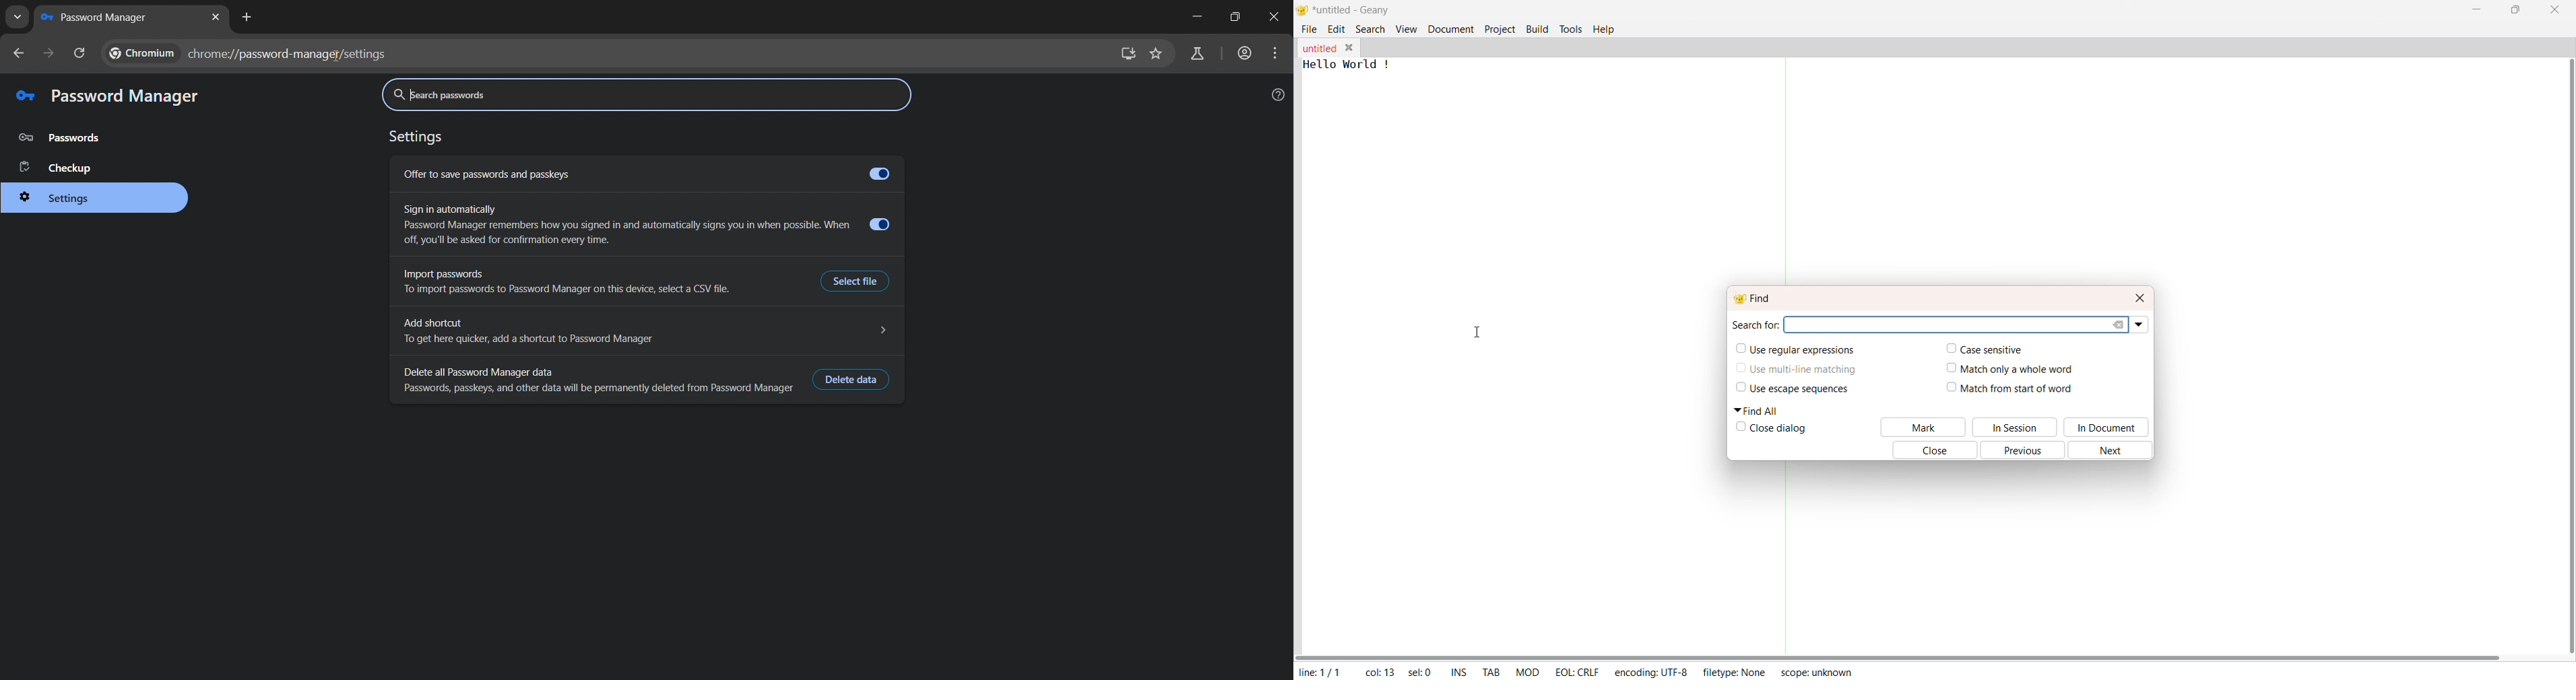  What do you see at coordinates (1275, 18) in the screenshot?
I see `close` at bounding box center [1275, 18].